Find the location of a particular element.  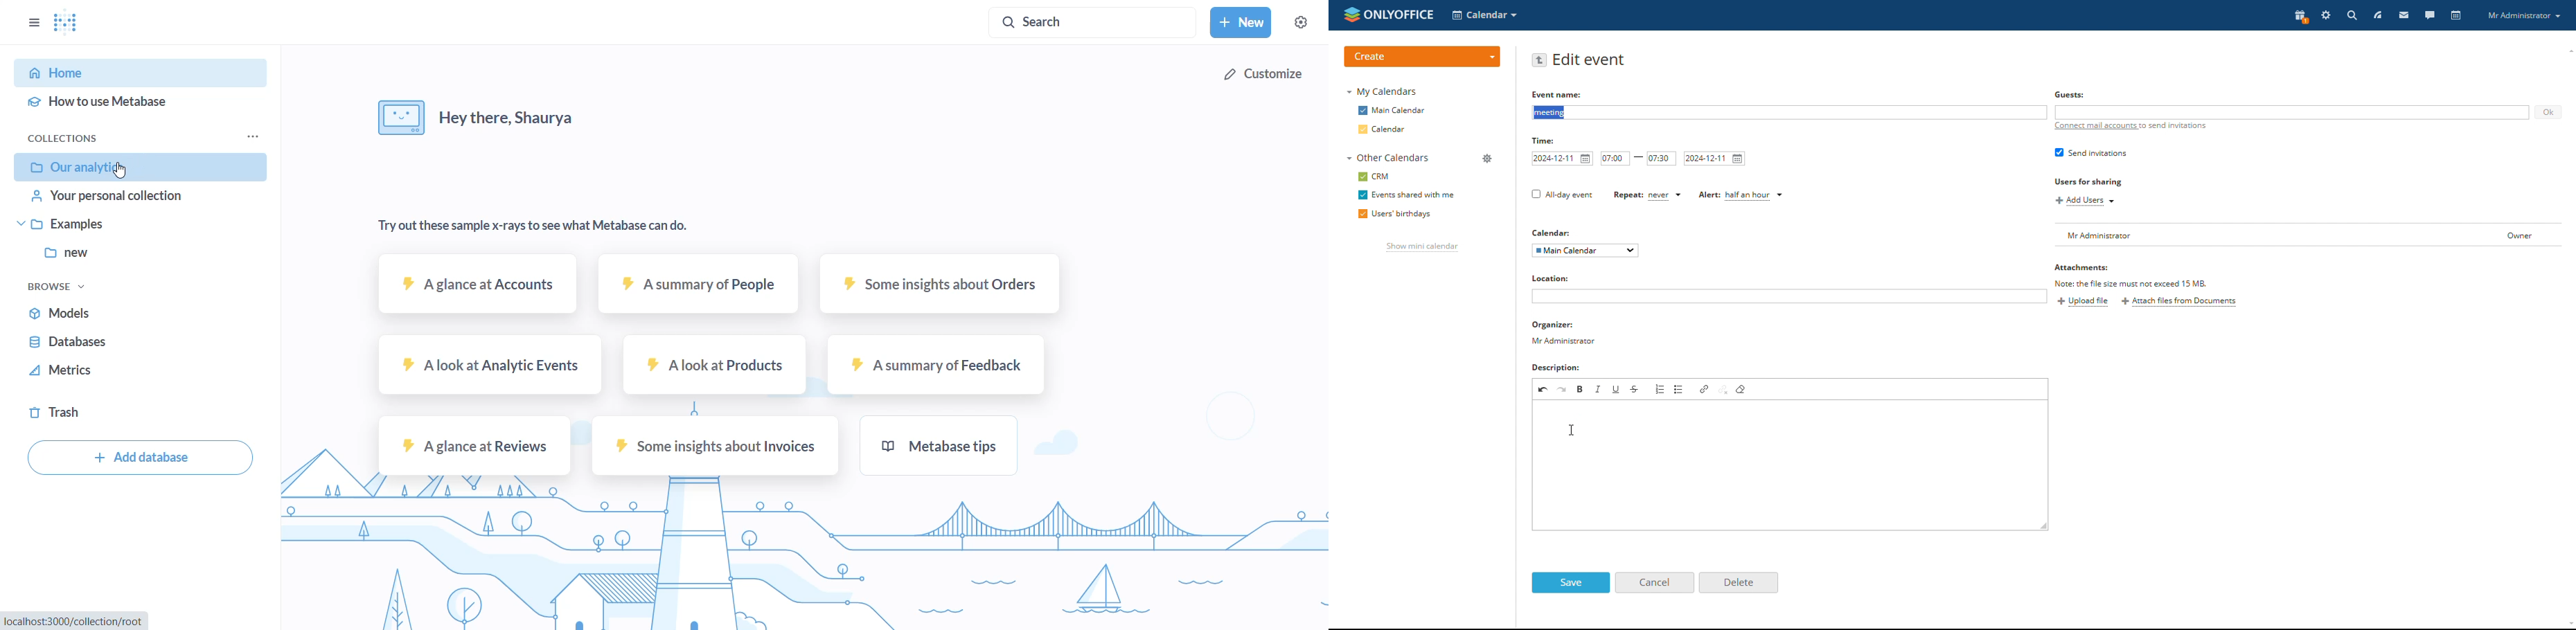

Alert: is located at coordinates (1709, 195).